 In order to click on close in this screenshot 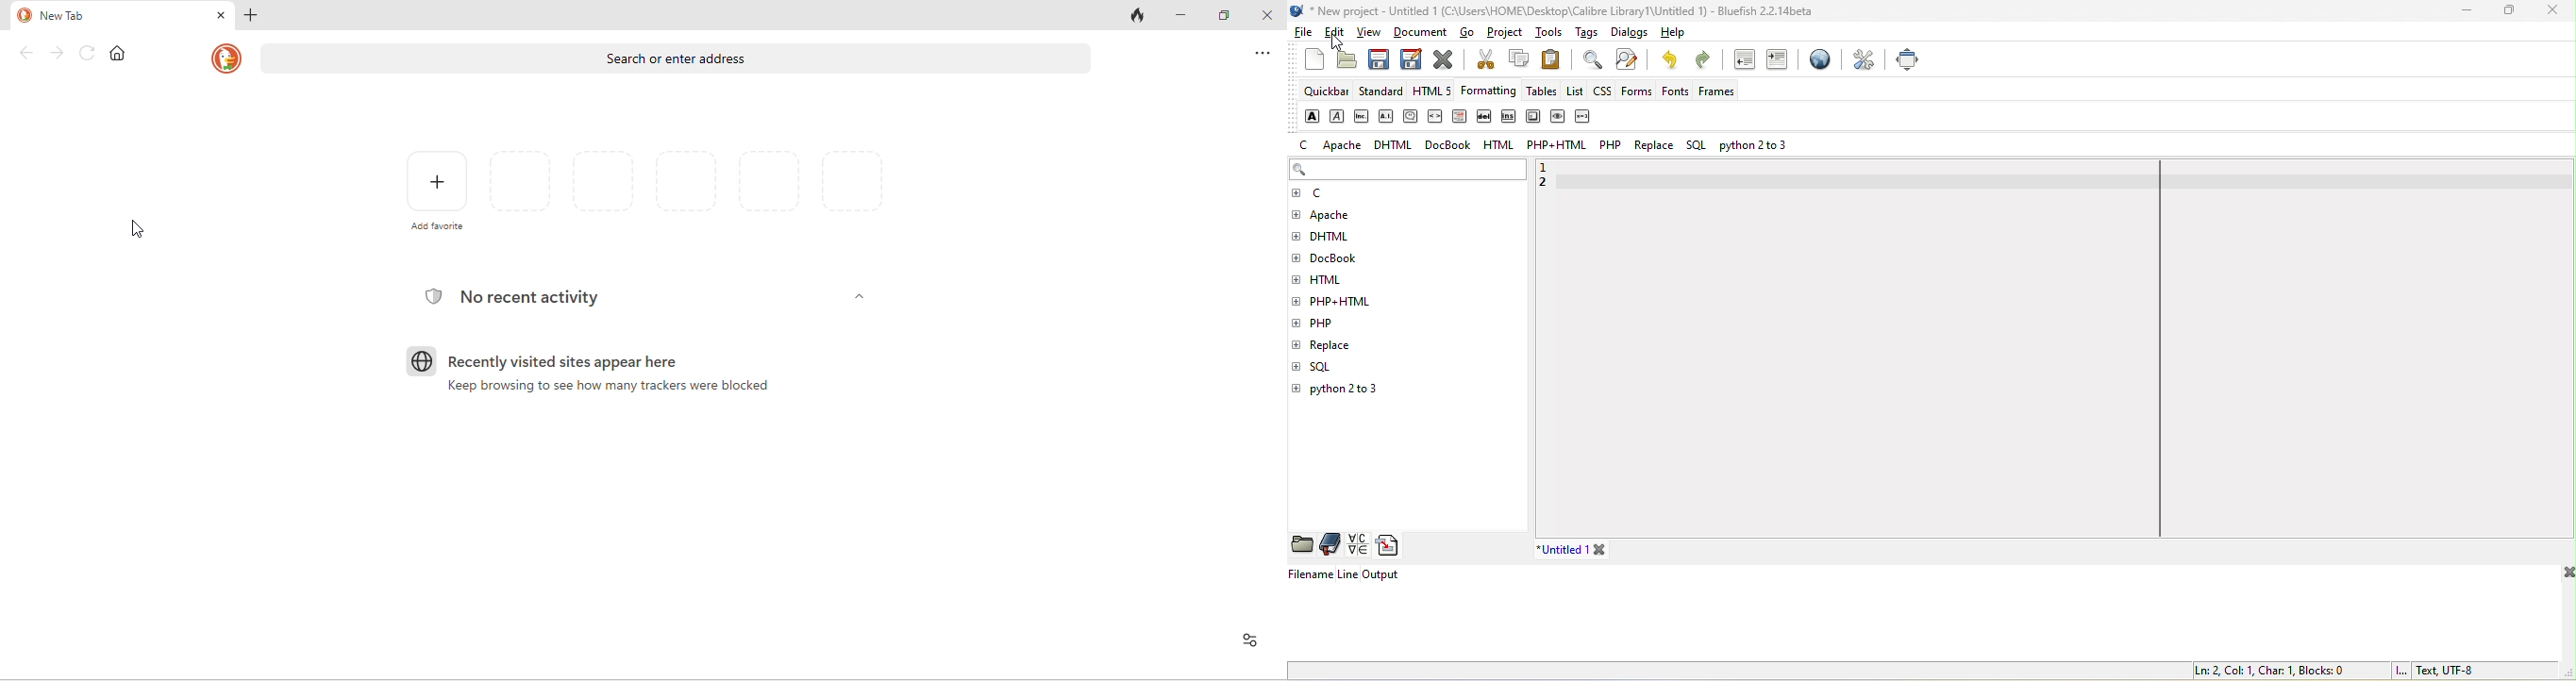, I will do `click(1444, 58)`.